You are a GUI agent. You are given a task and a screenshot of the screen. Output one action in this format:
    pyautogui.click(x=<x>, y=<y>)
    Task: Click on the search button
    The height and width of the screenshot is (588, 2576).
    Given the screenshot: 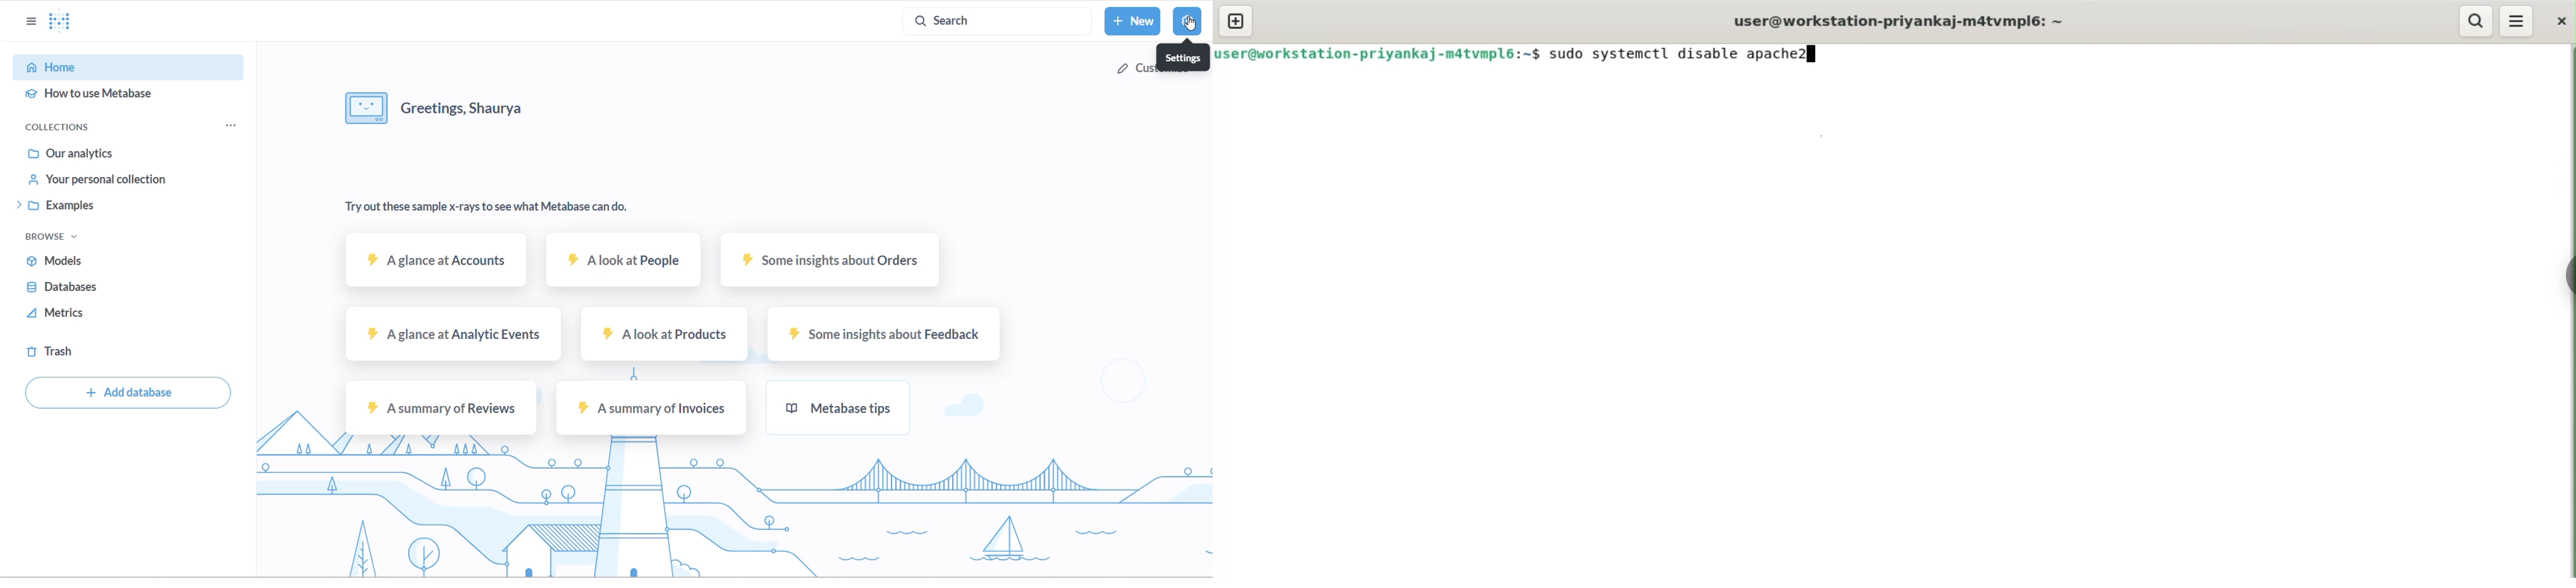 What is the action you would take?
    pyautogui.click(x=1001, y=20)
    